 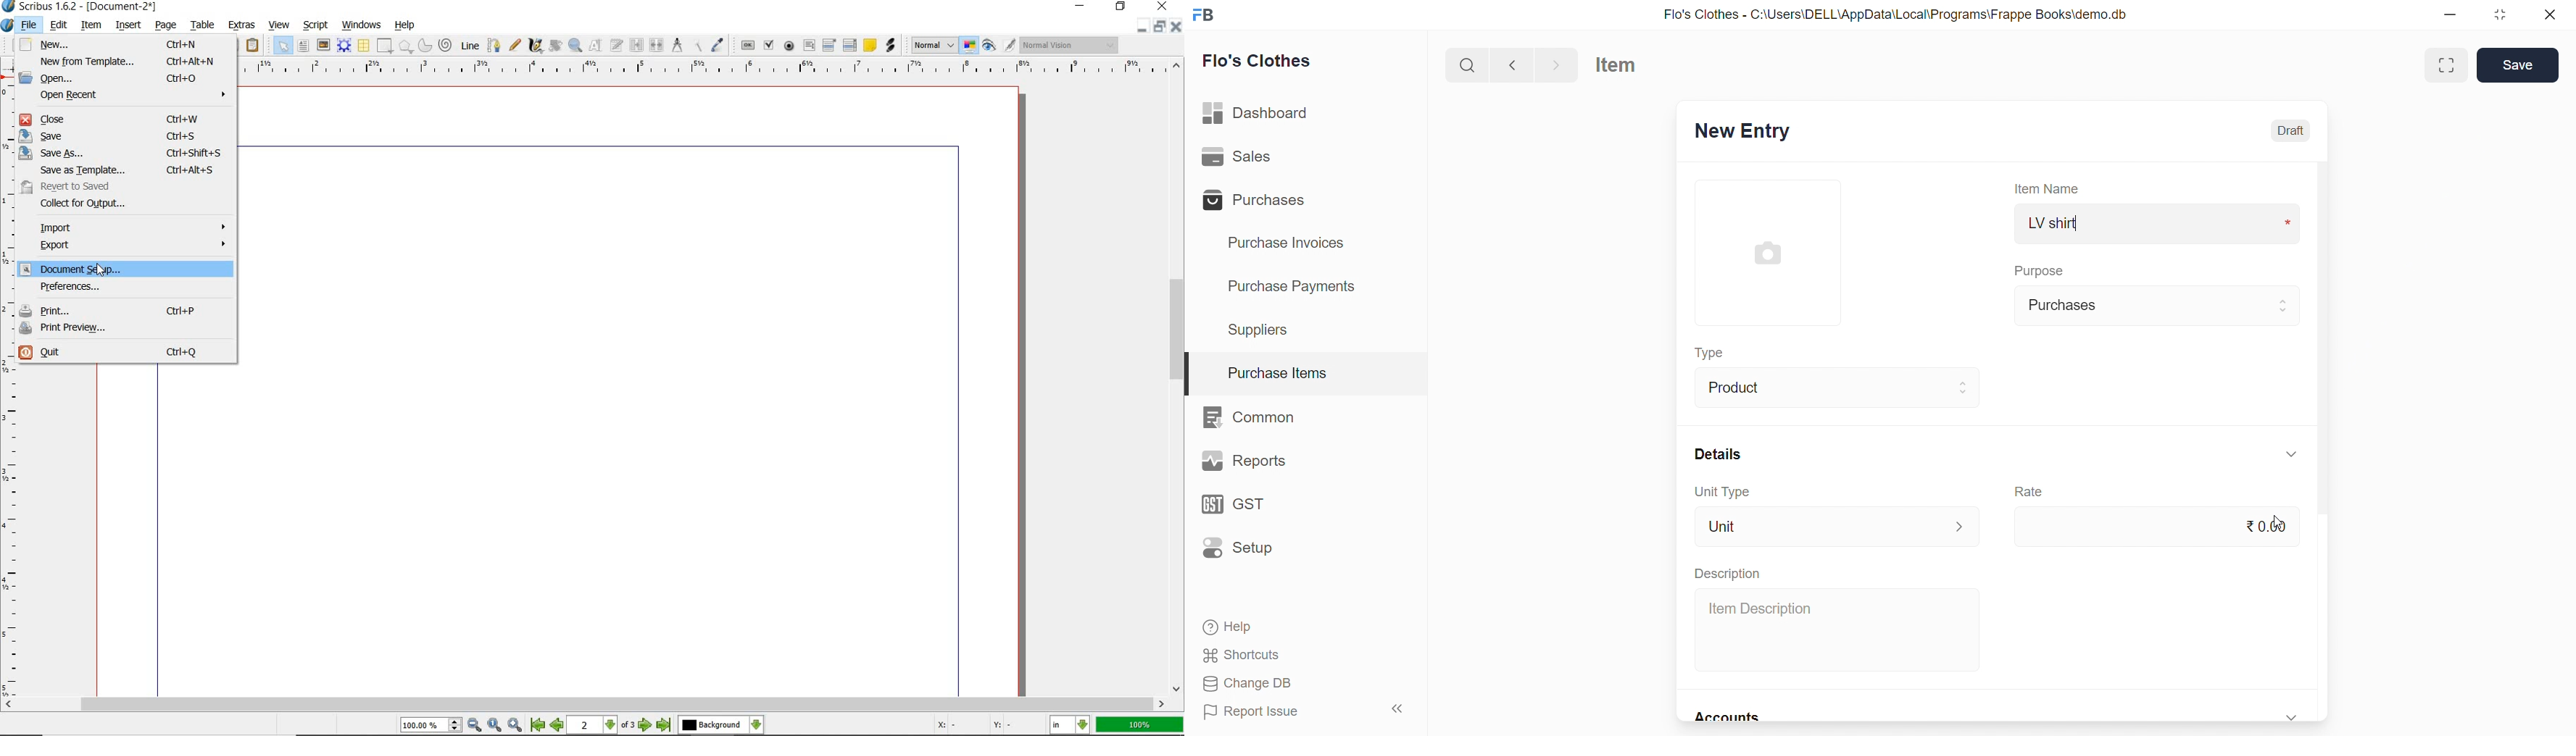 I want to click on Close, so click(x=1142, y=26).